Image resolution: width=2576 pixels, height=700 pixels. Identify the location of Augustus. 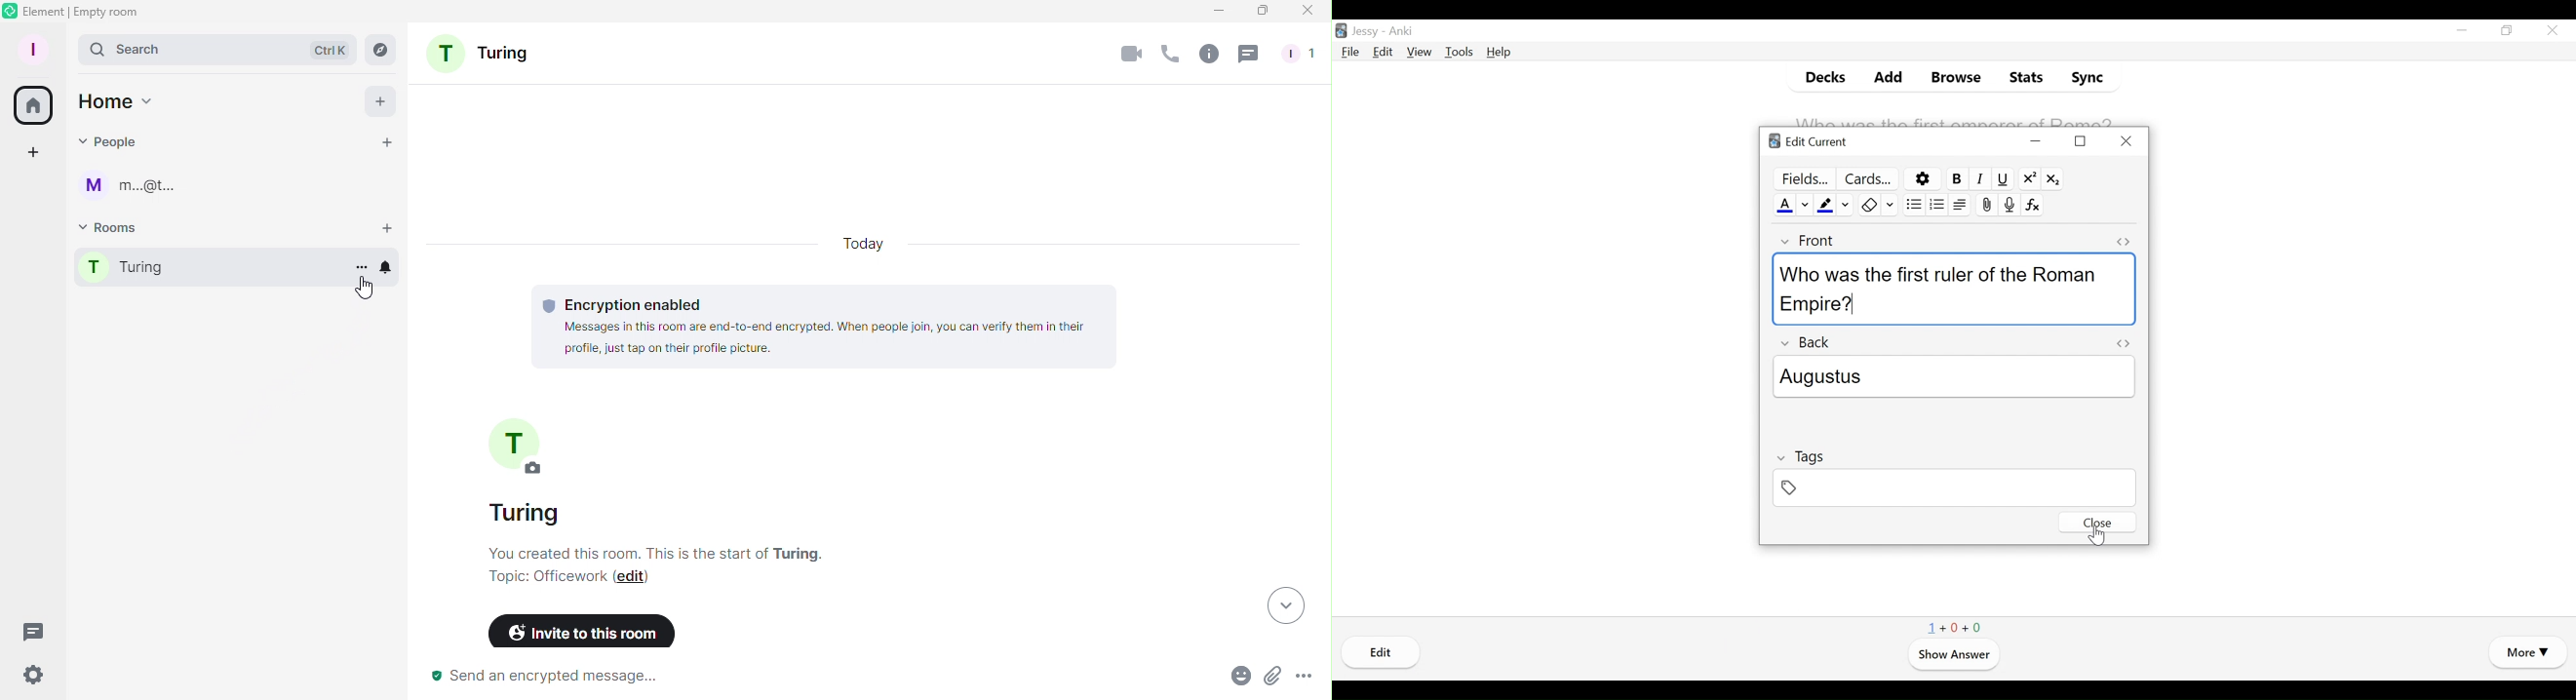
(1955, 379).